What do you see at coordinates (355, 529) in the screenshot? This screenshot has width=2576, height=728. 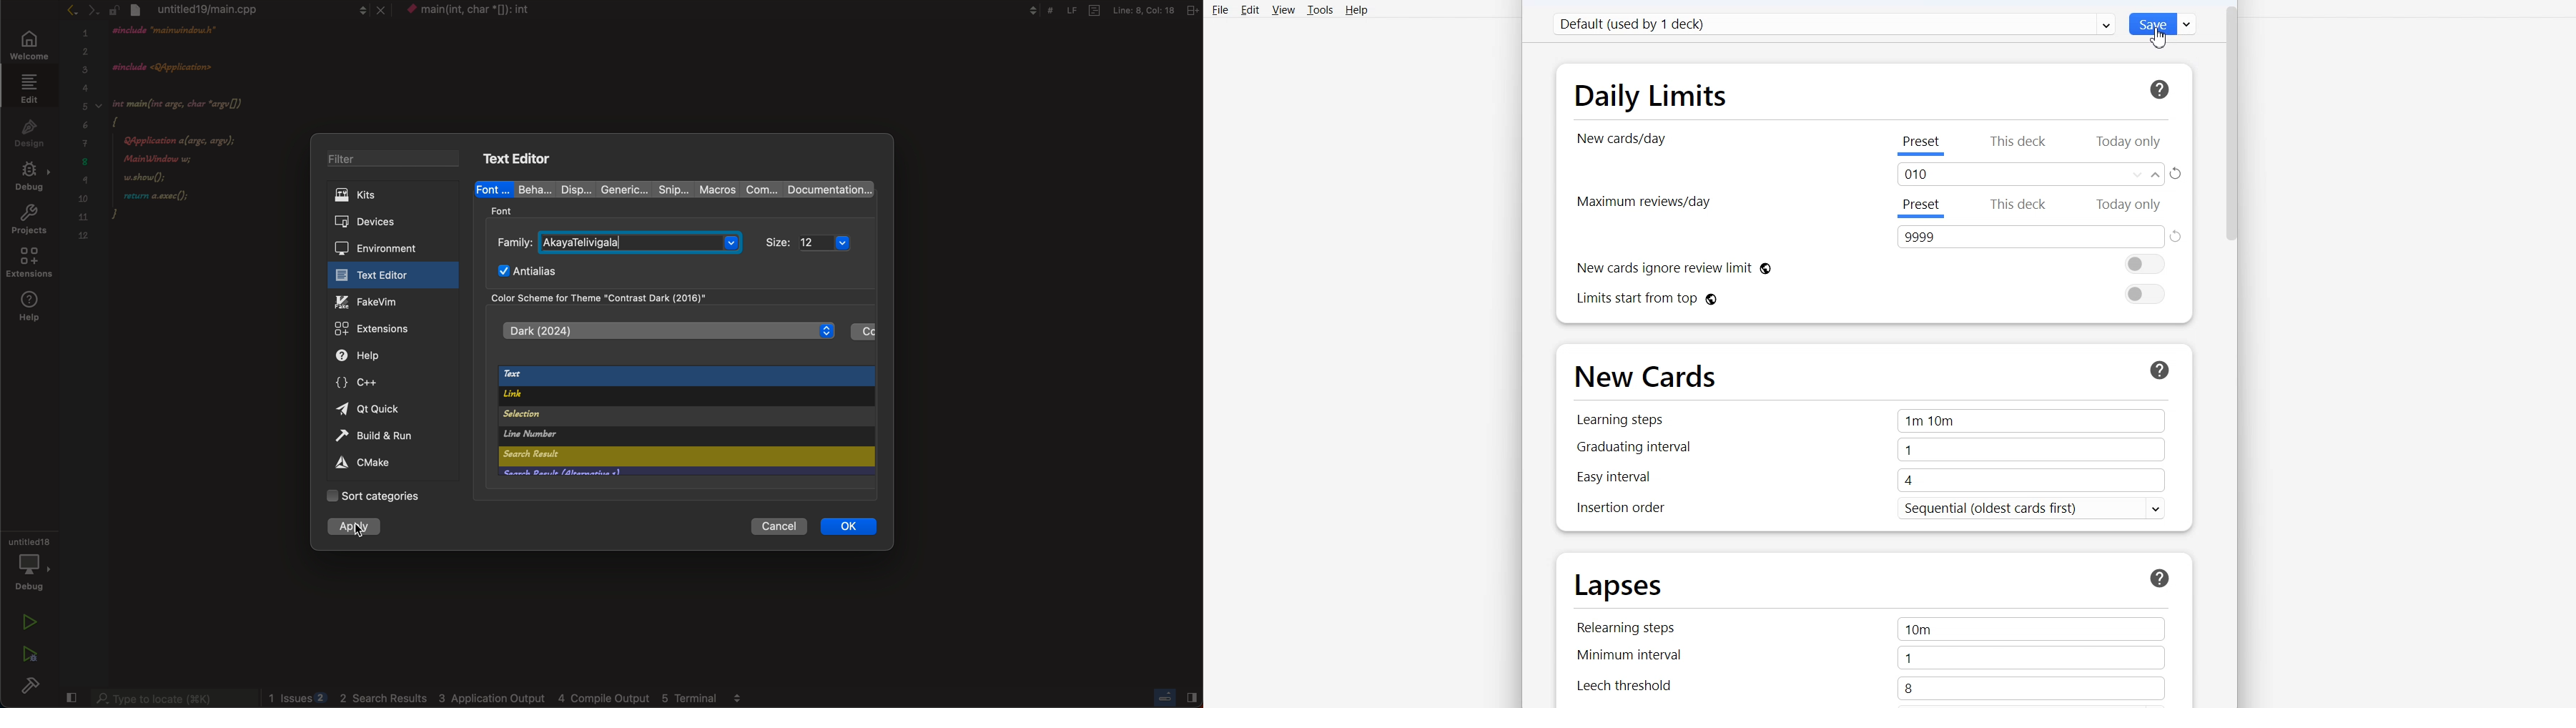 I see `selected` at bounding box center [355, 529].